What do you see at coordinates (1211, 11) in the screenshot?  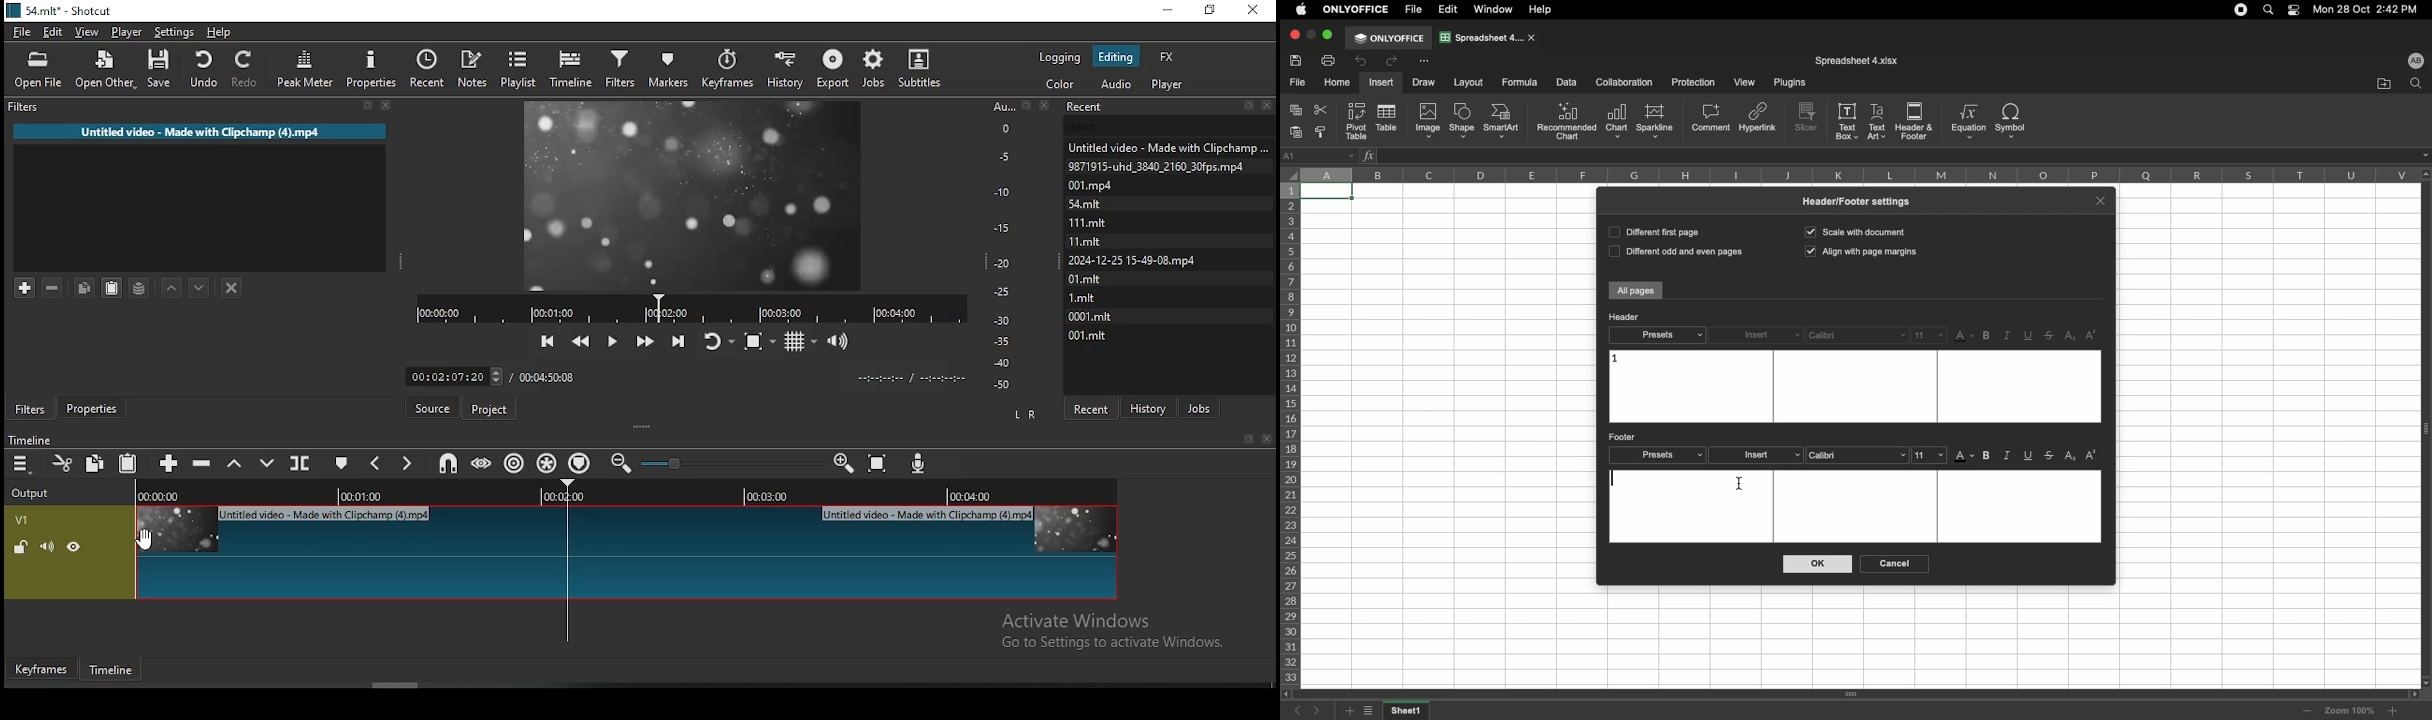 I see `restore` at bounding box center [1211, 11].